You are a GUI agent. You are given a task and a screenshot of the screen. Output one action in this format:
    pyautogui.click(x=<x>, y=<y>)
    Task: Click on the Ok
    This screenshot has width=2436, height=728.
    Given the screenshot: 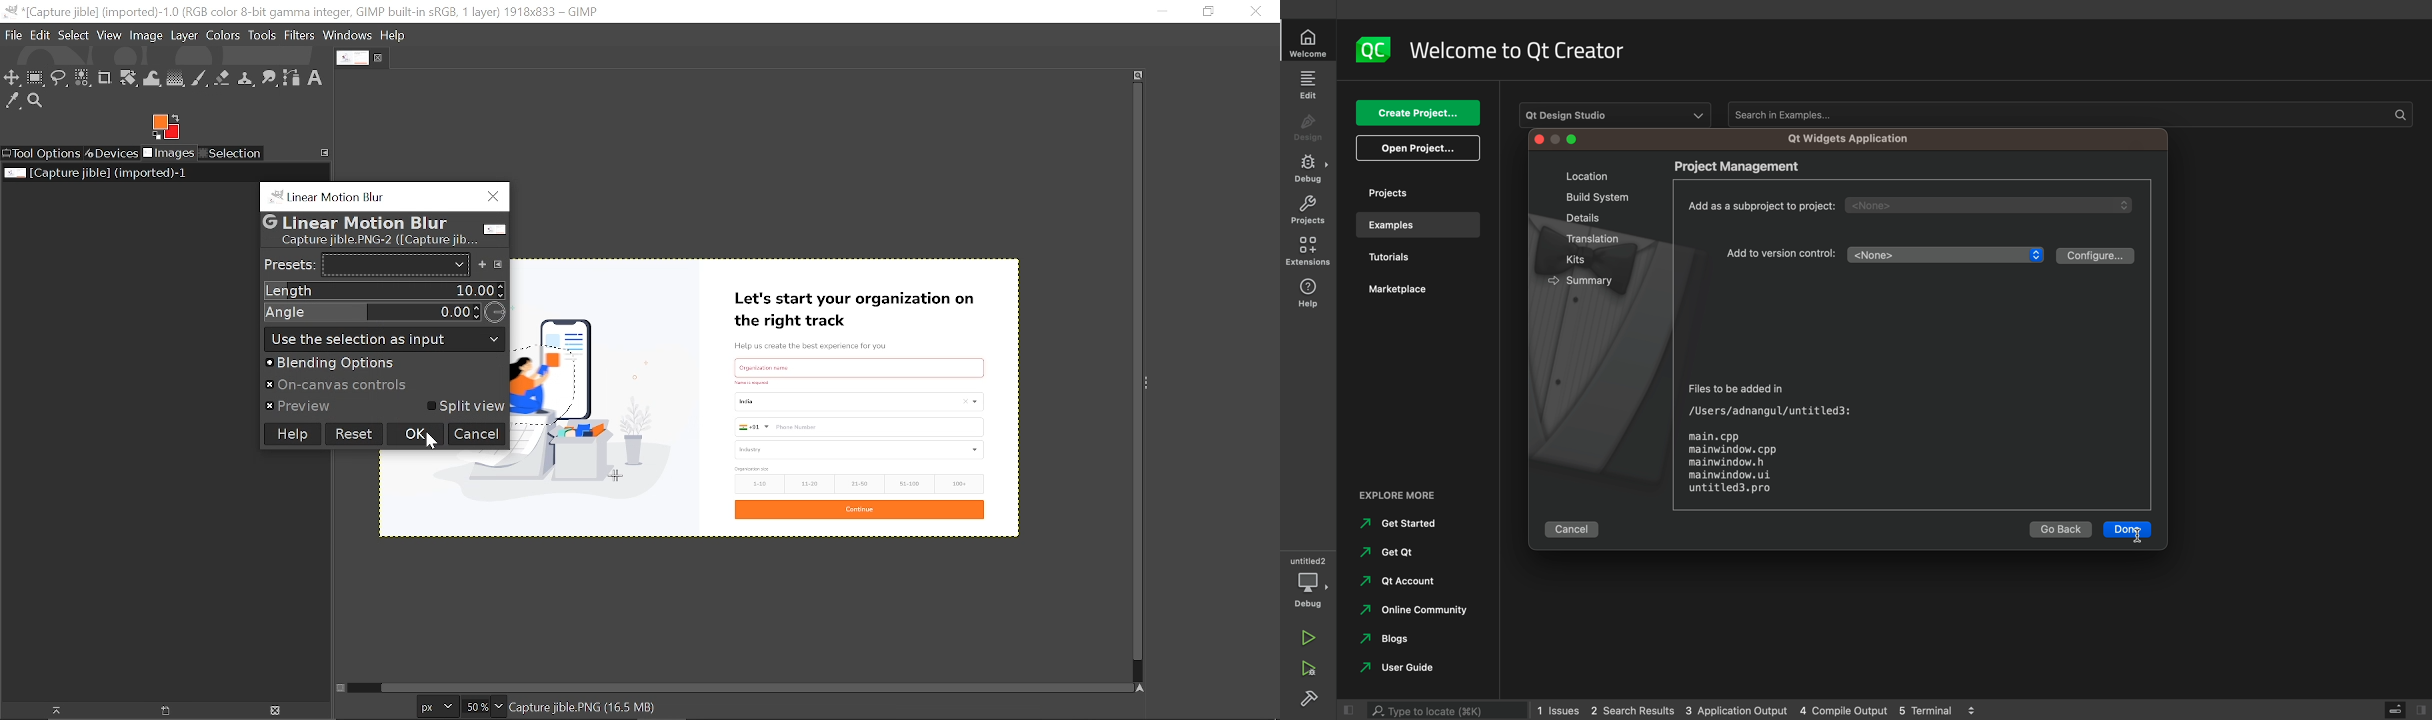 What is the action you would take?
    pyautogui.click(x=415, y=435)
    